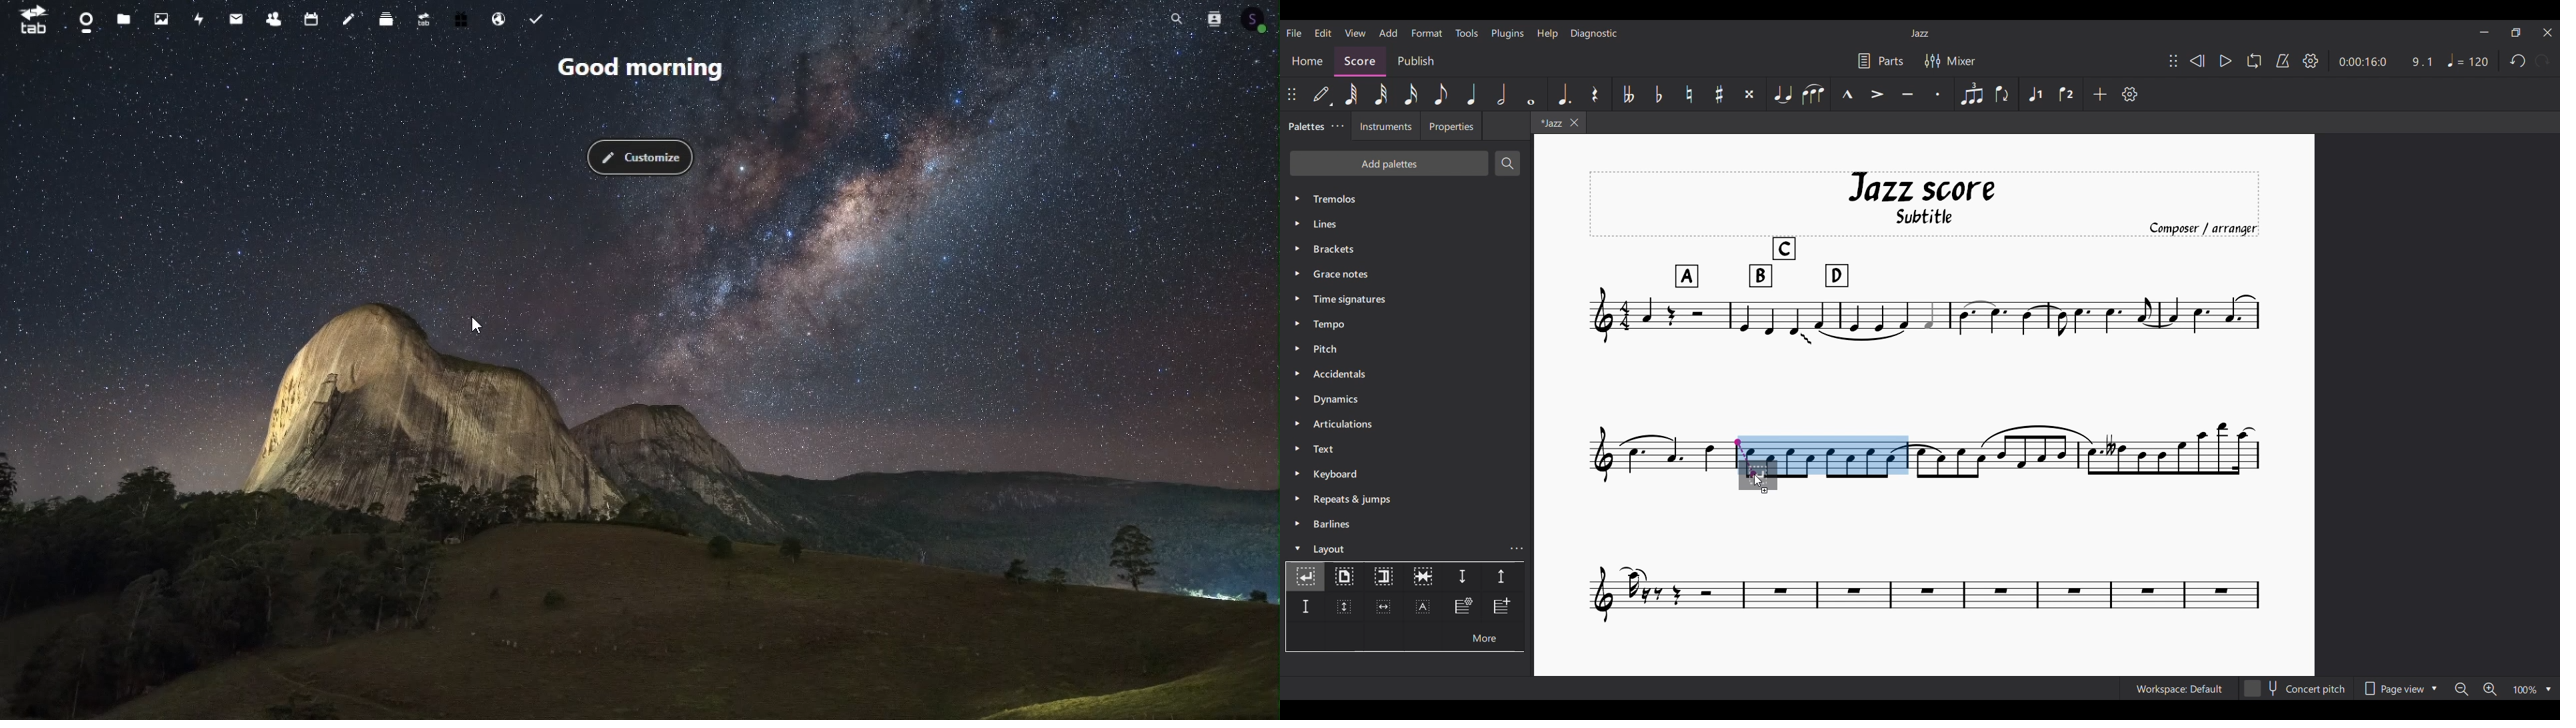  I want to click on Pitch, so click(1406, 349).